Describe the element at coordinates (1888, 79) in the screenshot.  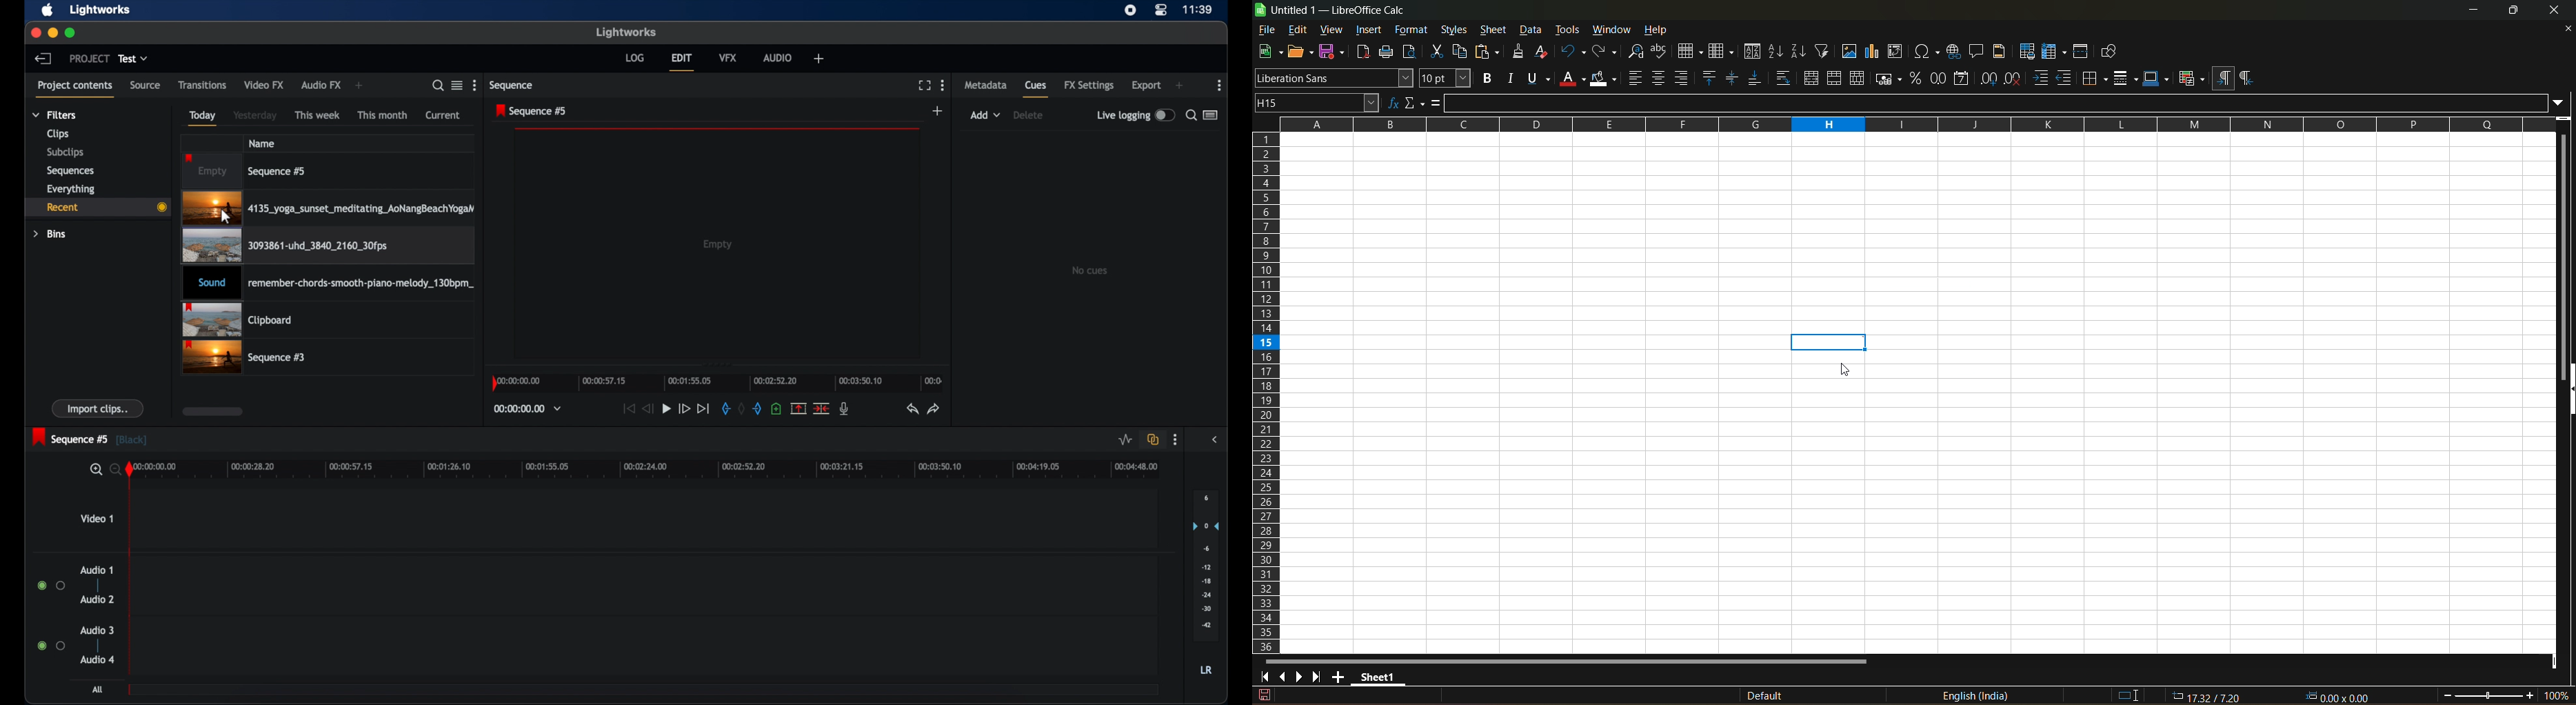
I see `format as currency` at that location.